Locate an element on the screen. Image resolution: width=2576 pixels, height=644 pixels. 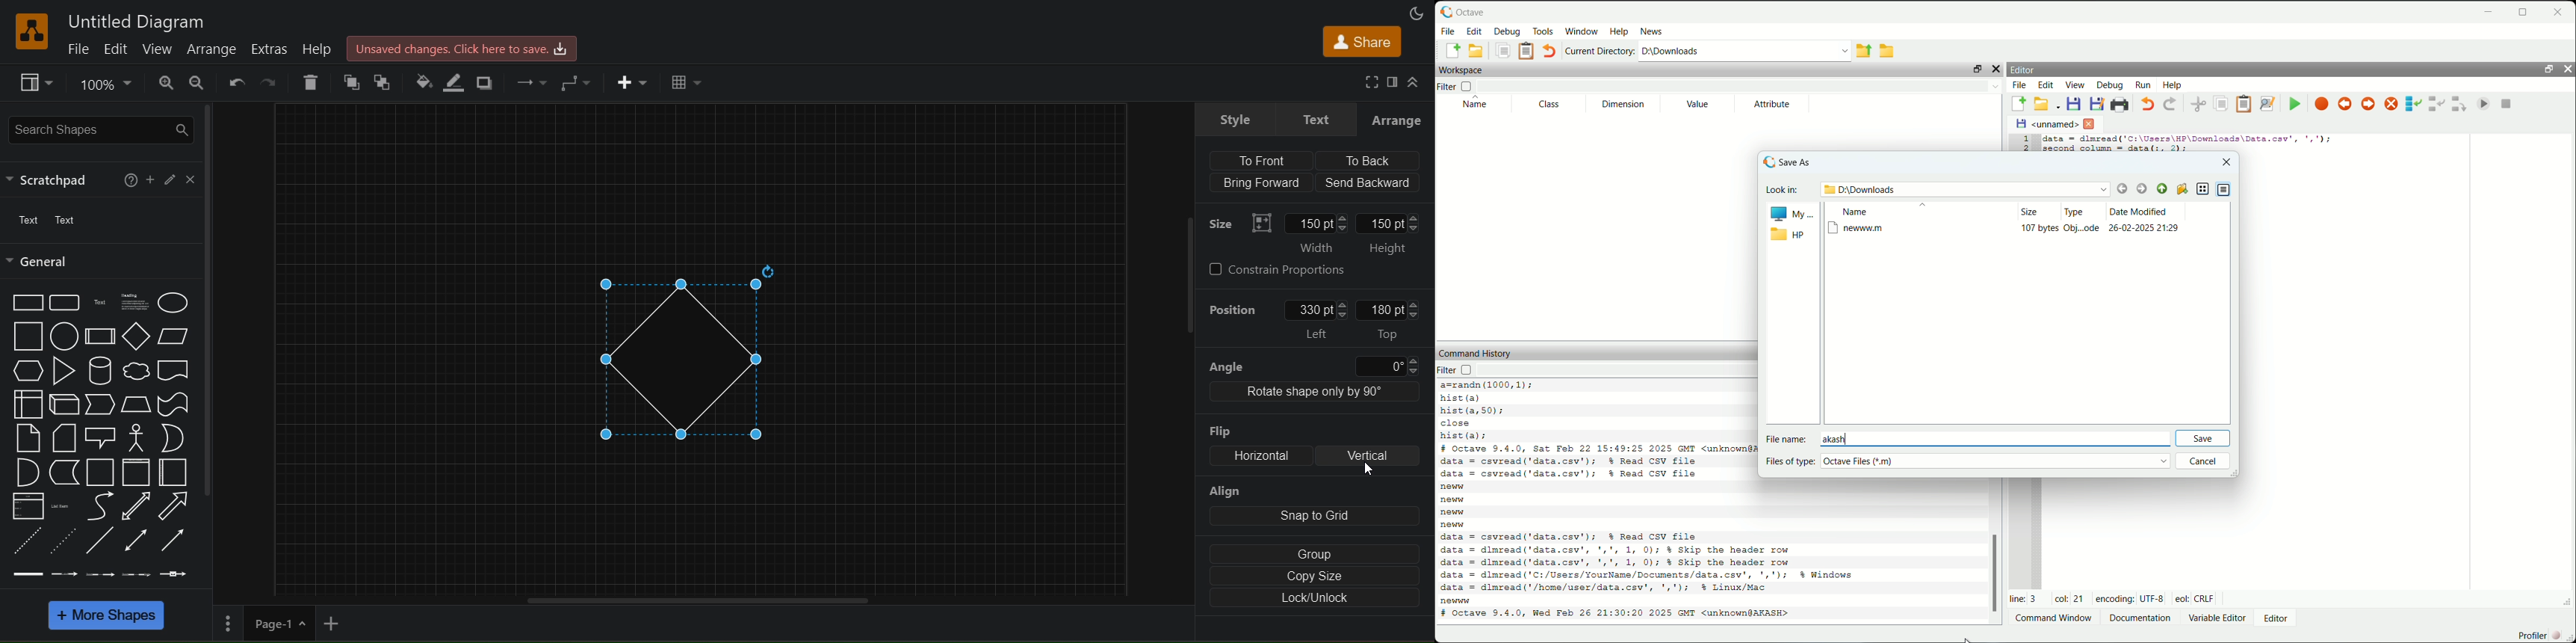
run is located at coordinates (2141, 85).